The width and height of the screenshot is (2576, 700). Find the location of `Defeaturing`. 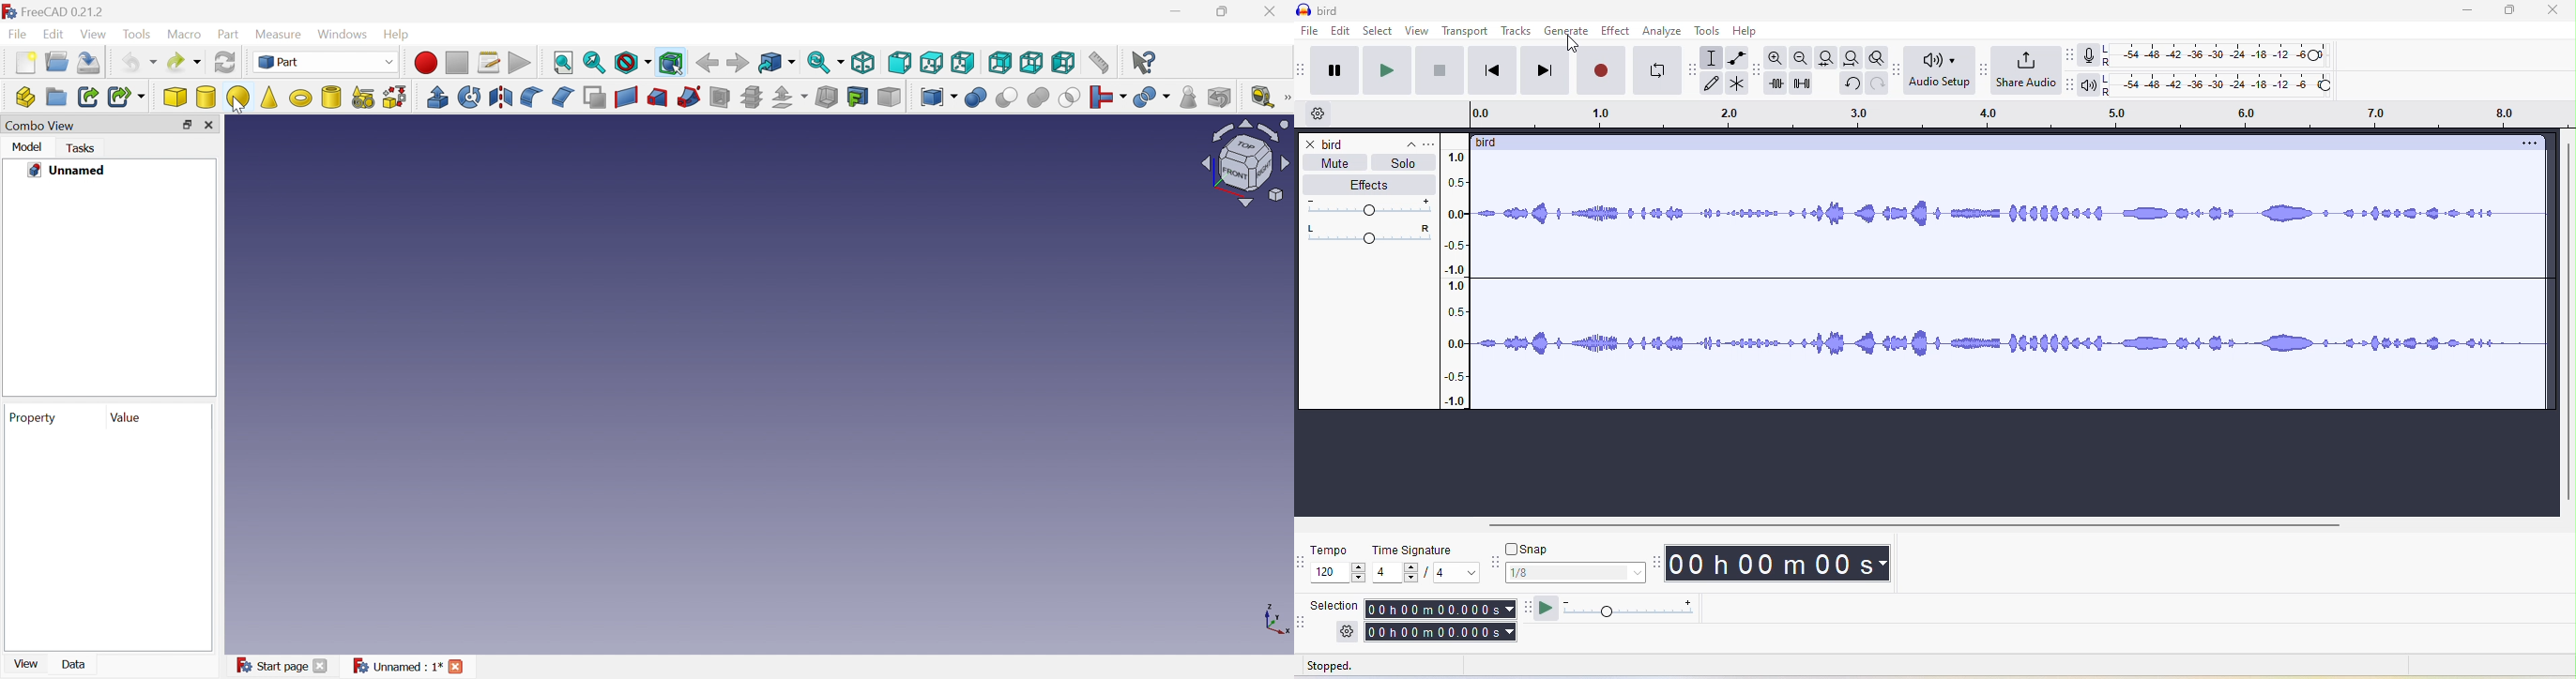

Defeaturing is located at coordinates (1221, 98).